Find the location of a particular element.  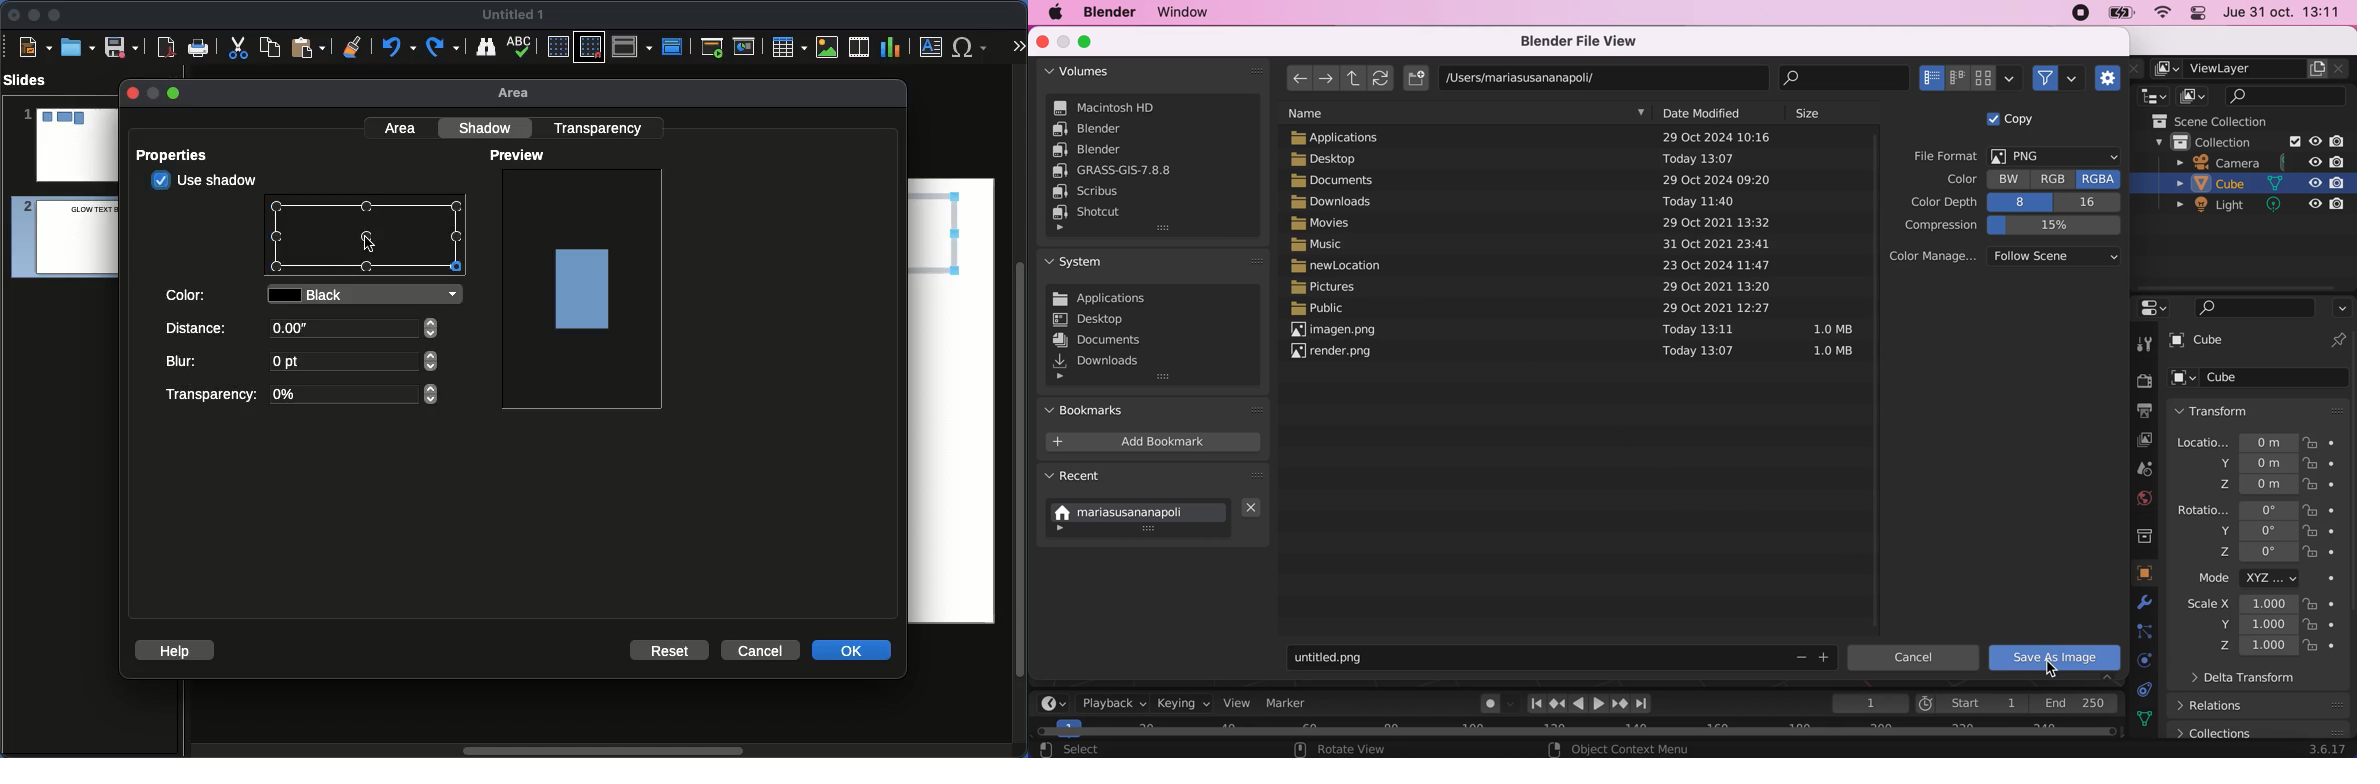

Minimize is located at coordinates (33, 14).